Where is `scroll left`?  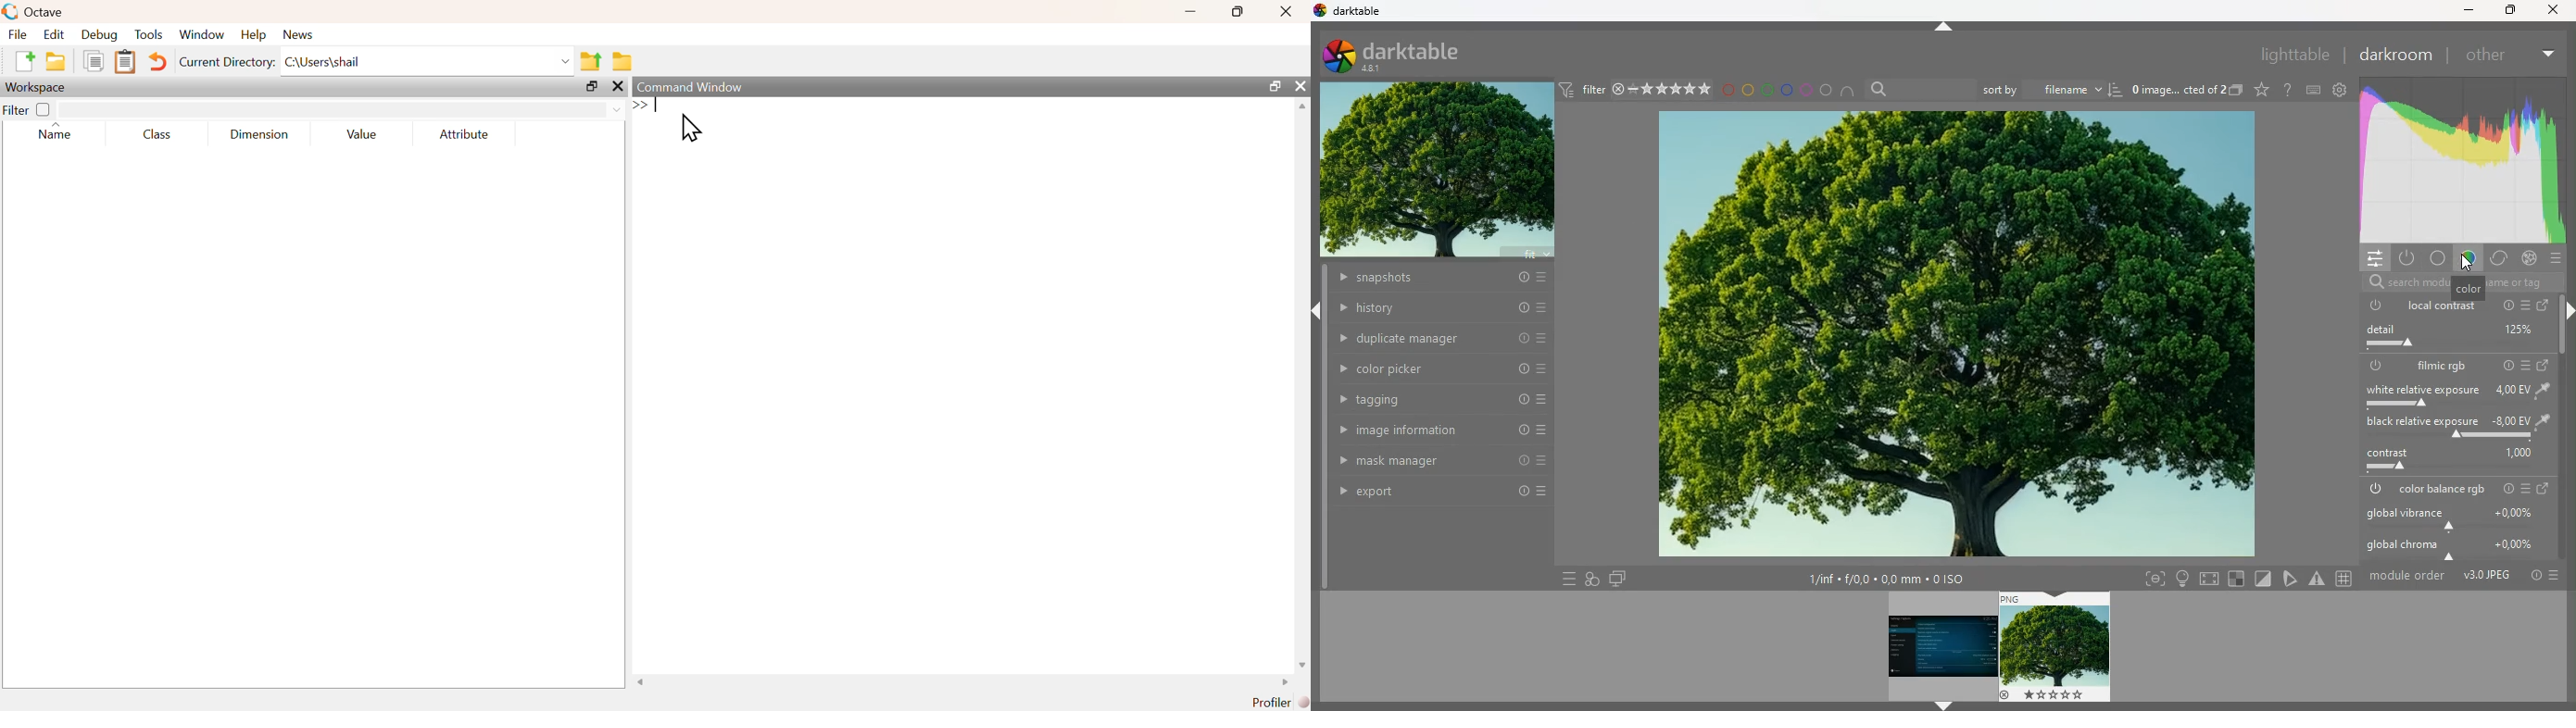
scroll left is located at coordinates (640, 682).